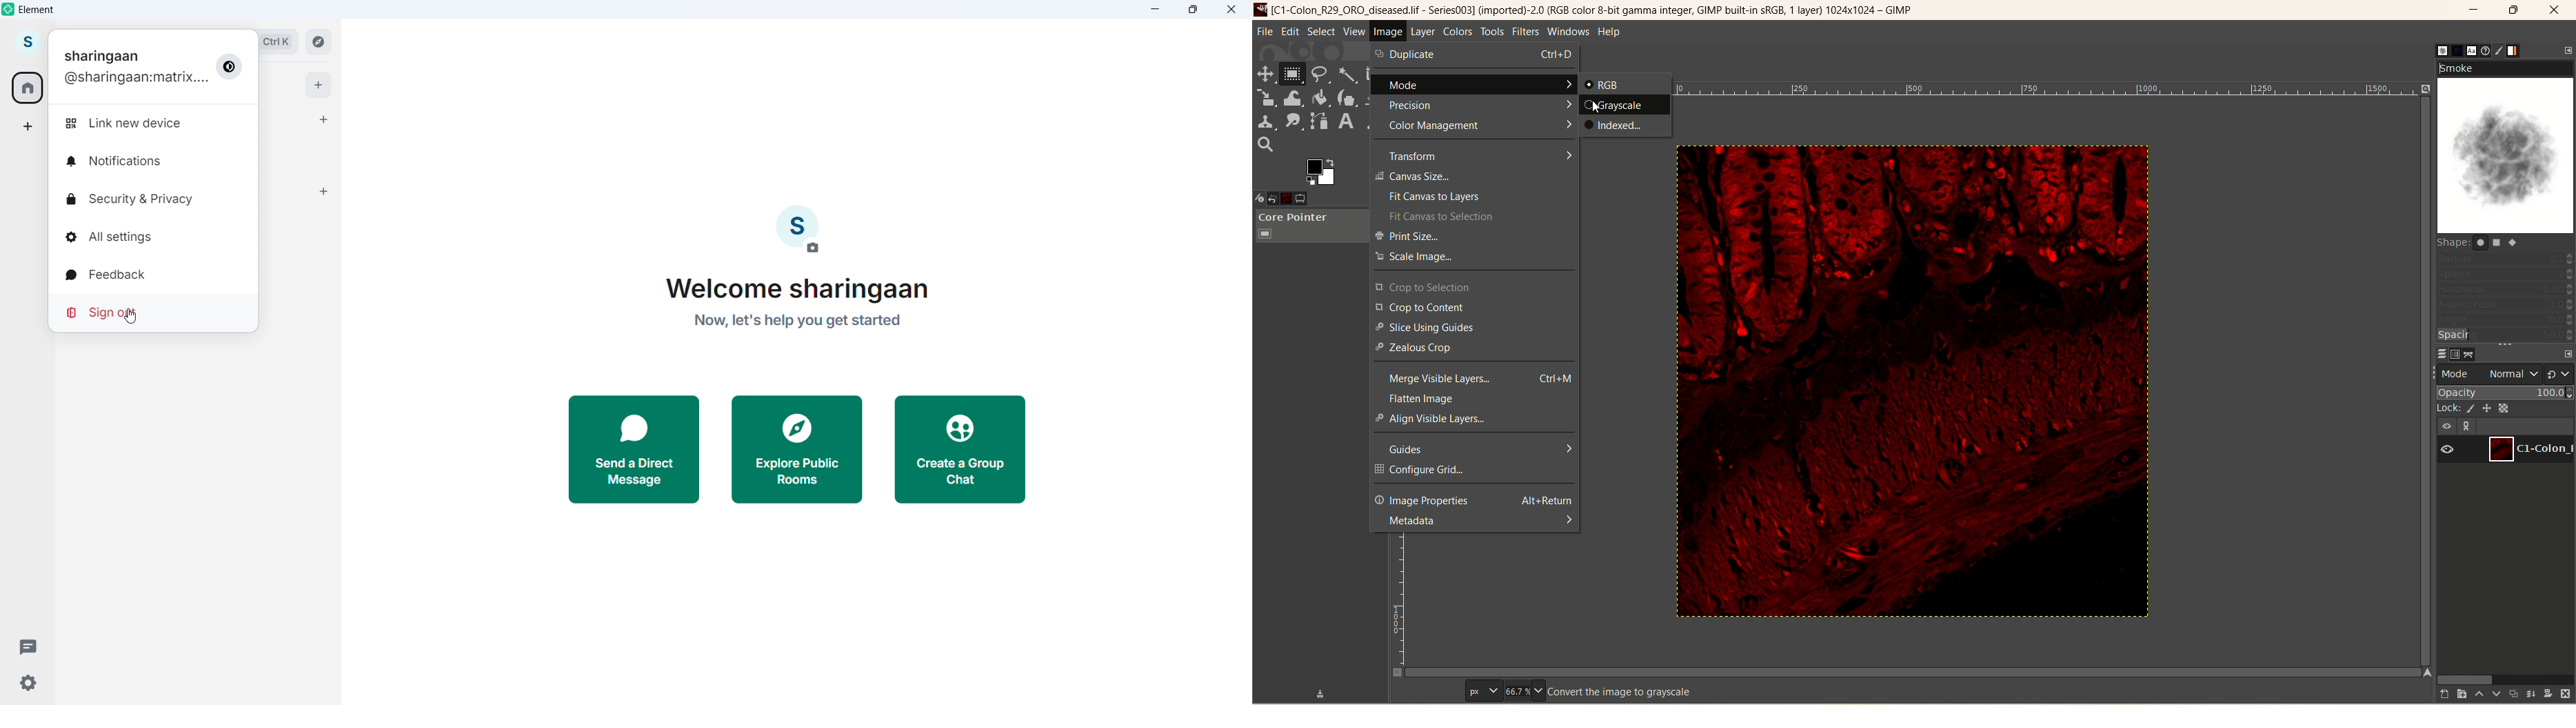  What do you see at coordinates (319, 85) in the screenshot?
I see `add ` at bounding box center [319, 85].